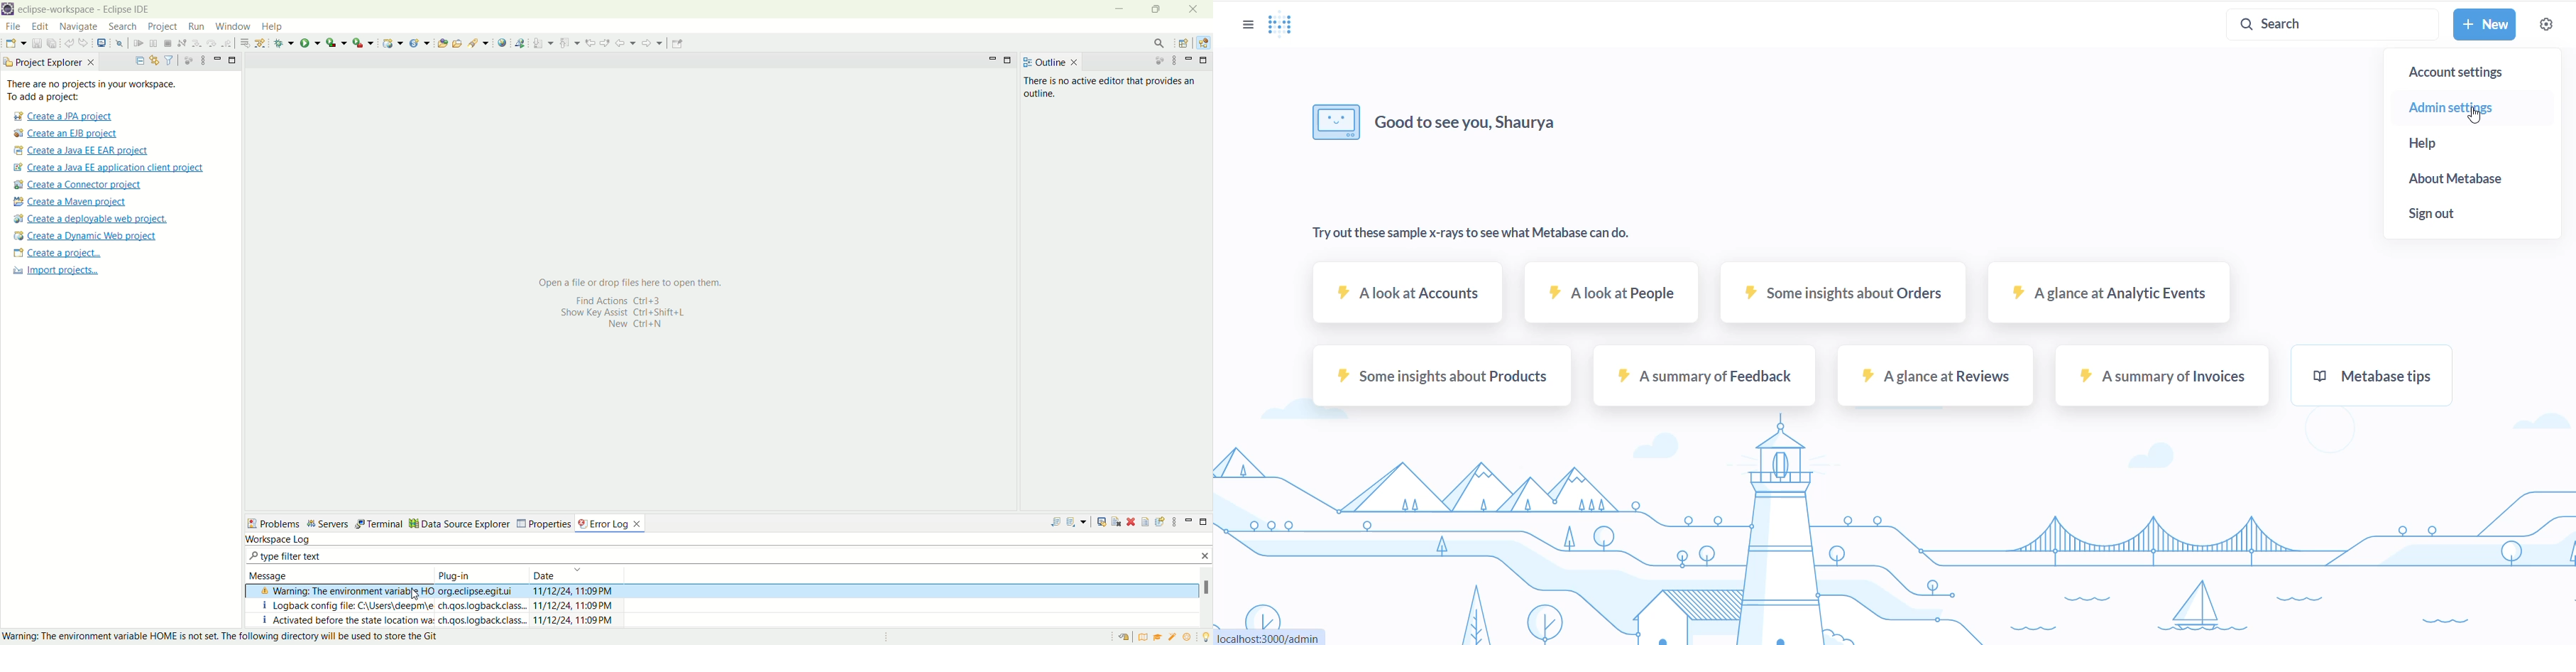 The width and height of the screenshot is (2576, 672). I want to click on A look at people, so click(1612, 300).